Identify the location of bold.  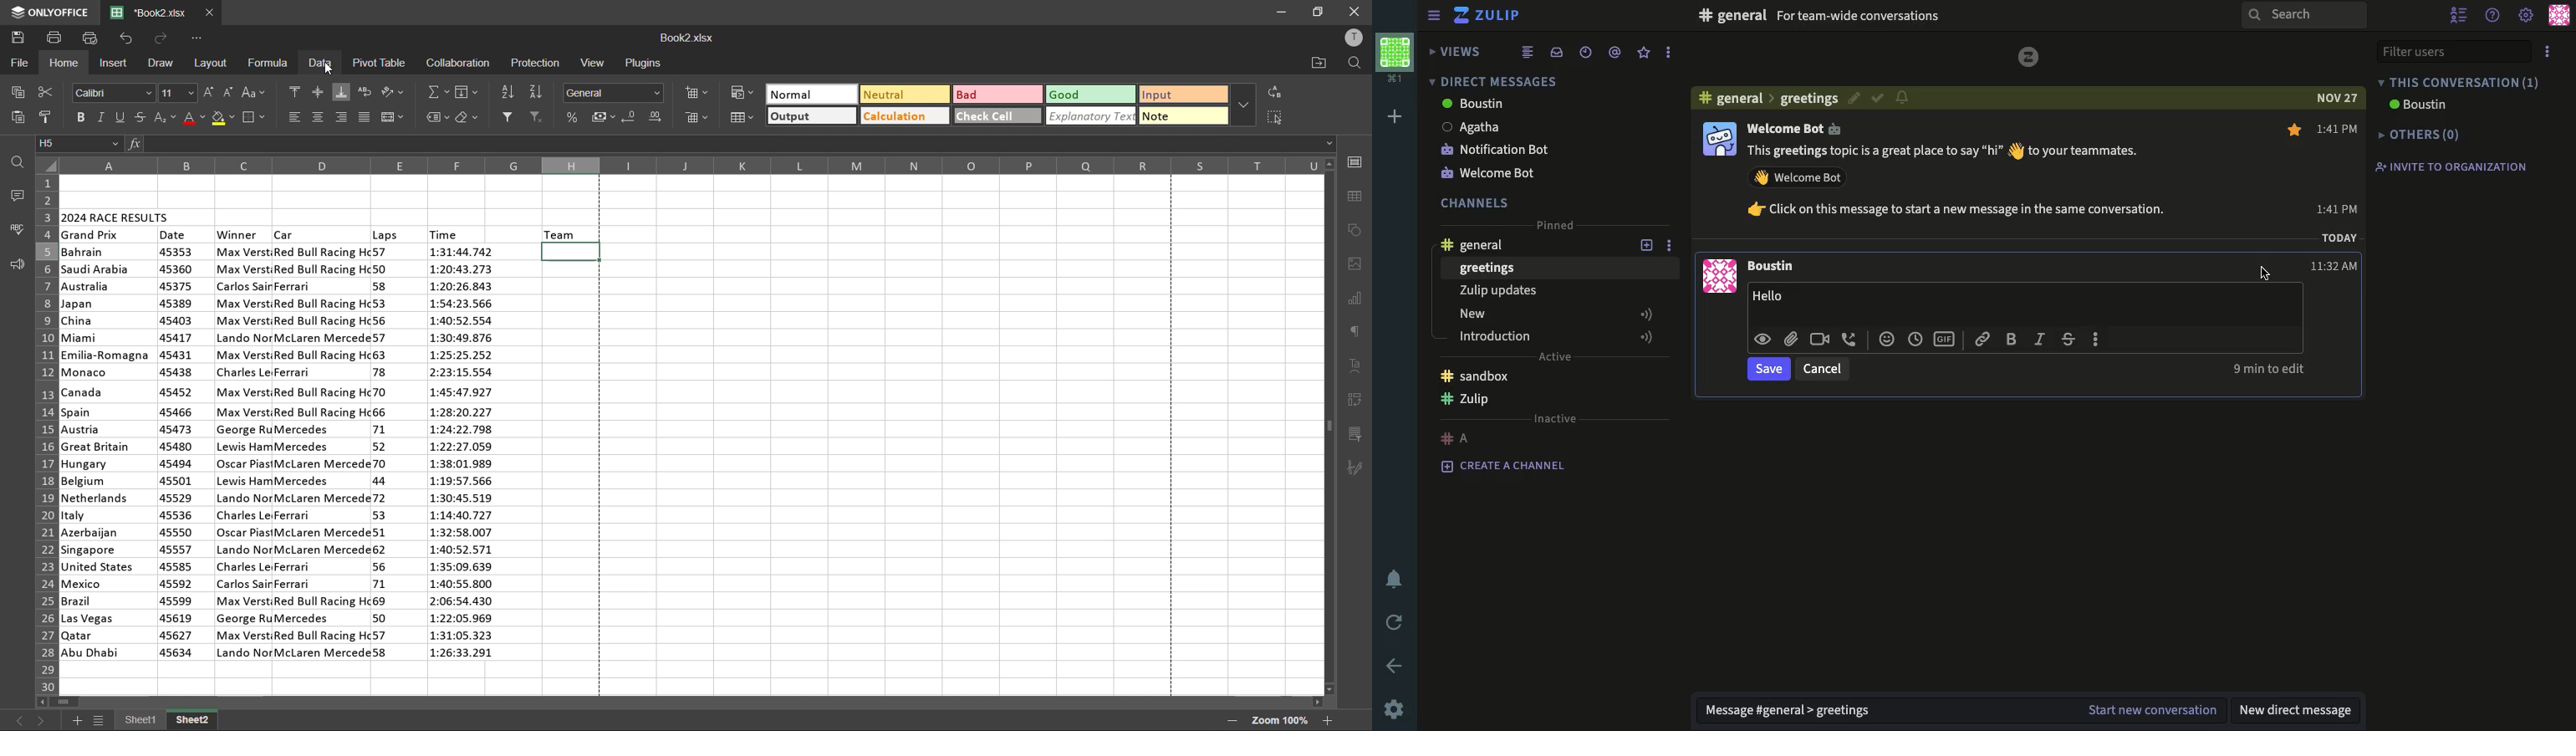
(82, 117).